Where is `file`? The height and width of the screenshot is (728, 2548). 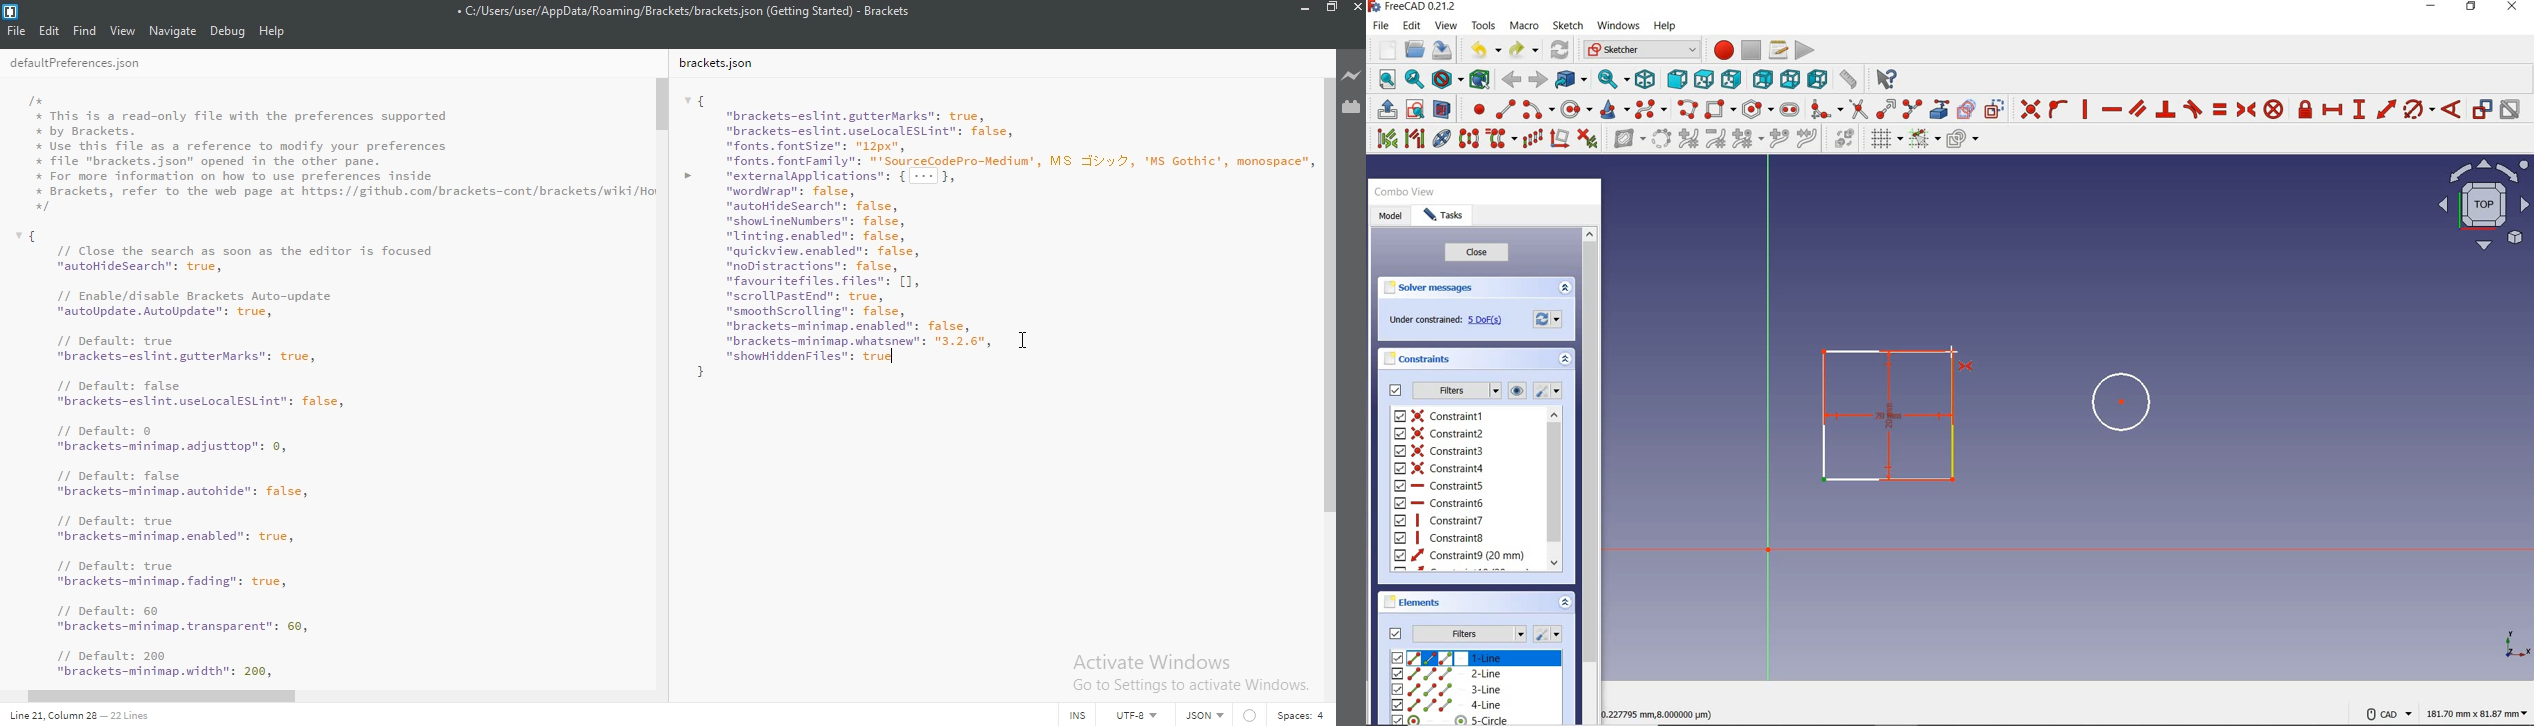 file is located at coordinates (1381, 26).